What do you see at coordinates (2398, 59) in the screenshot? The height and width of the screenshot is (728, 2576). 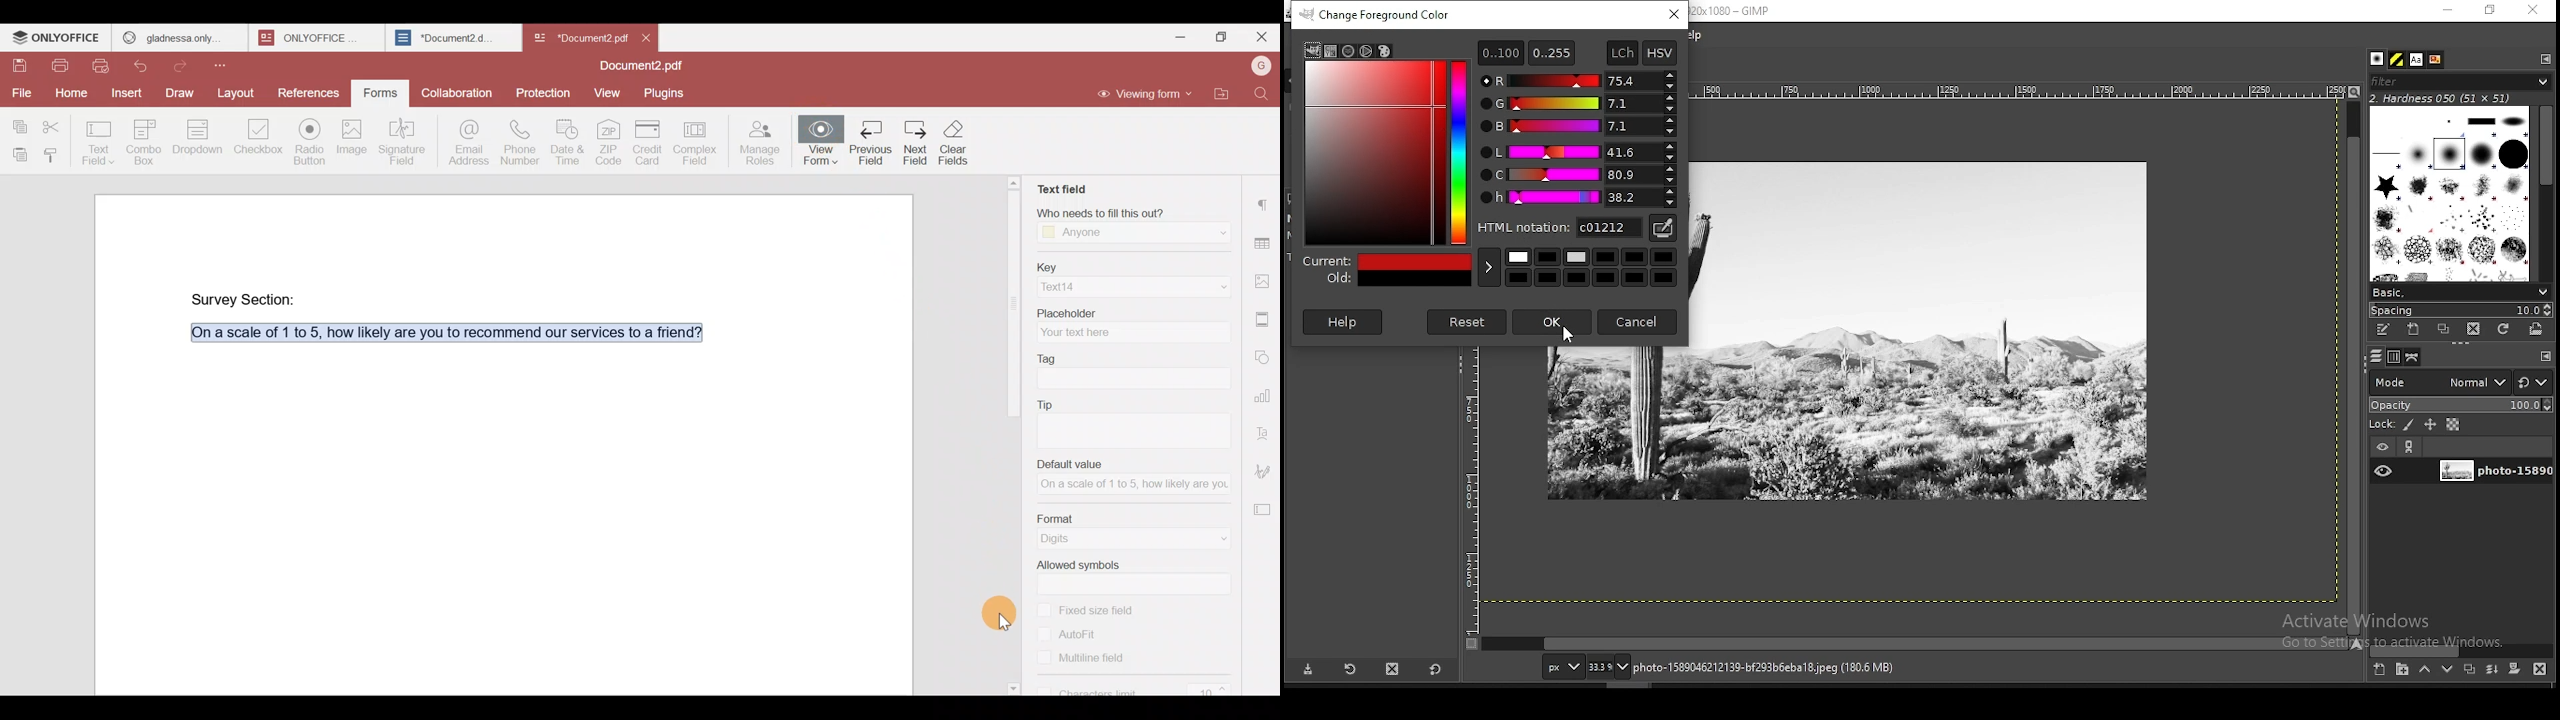 I see `patterns` at bounding box center [2398, 59].